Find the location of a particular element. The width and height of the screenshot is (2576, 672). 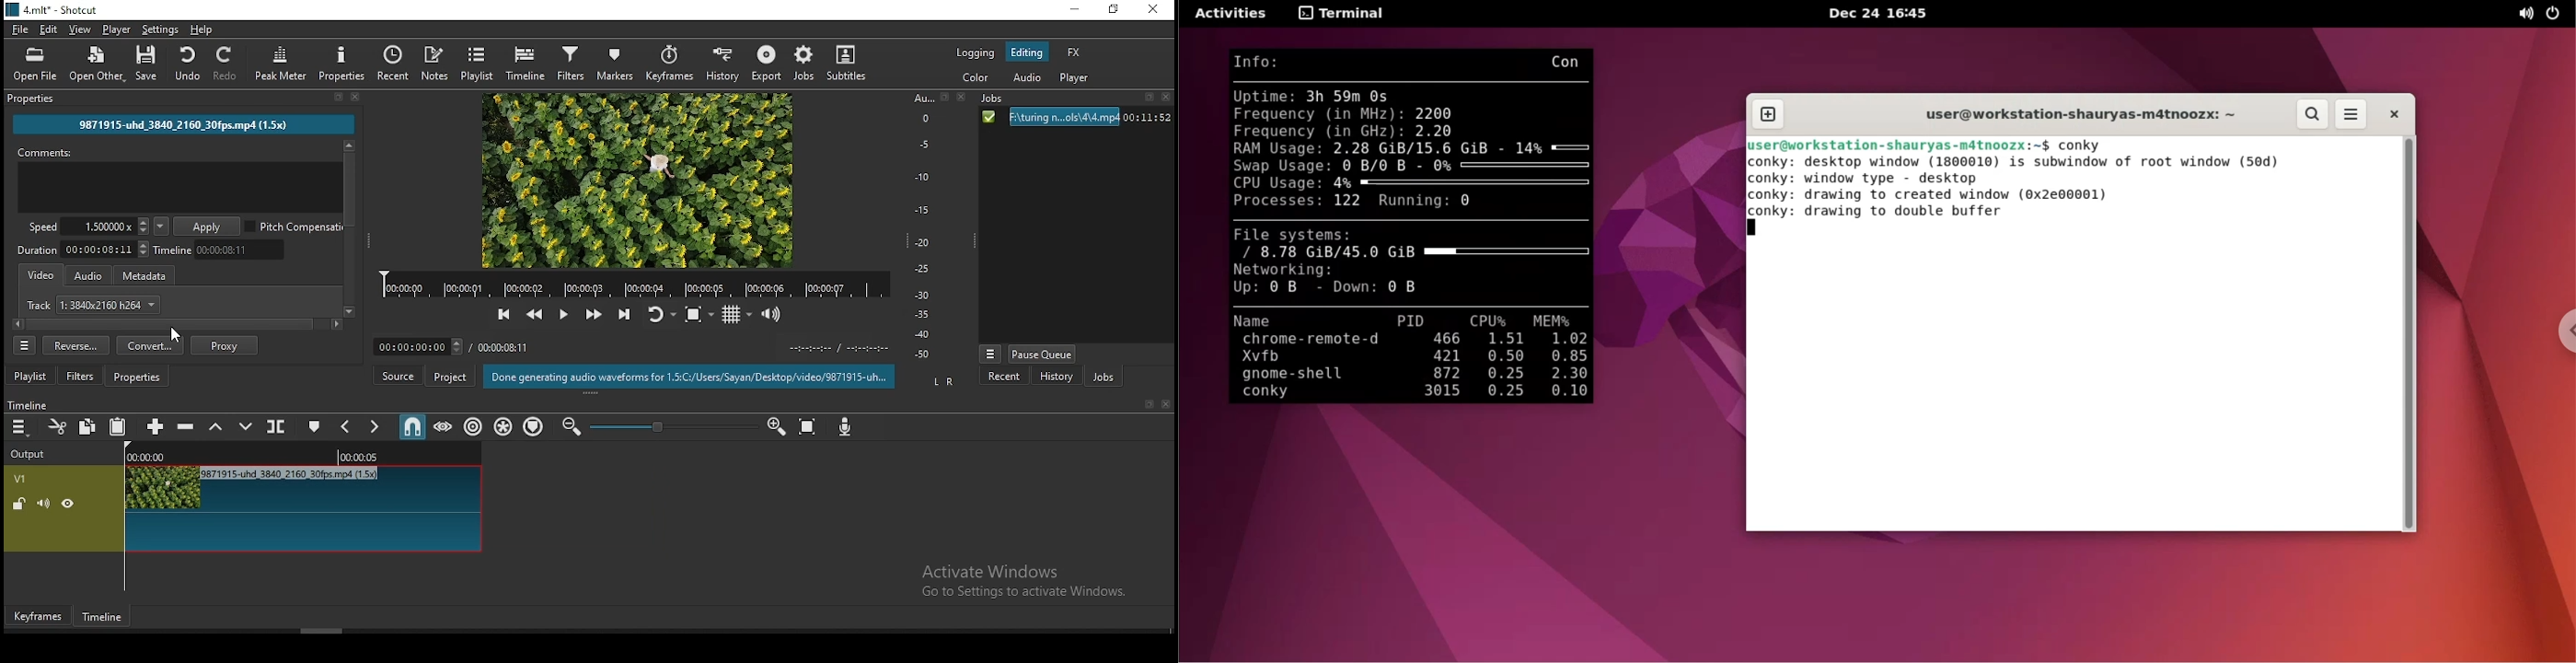

export is located at coordinates (765, 63).